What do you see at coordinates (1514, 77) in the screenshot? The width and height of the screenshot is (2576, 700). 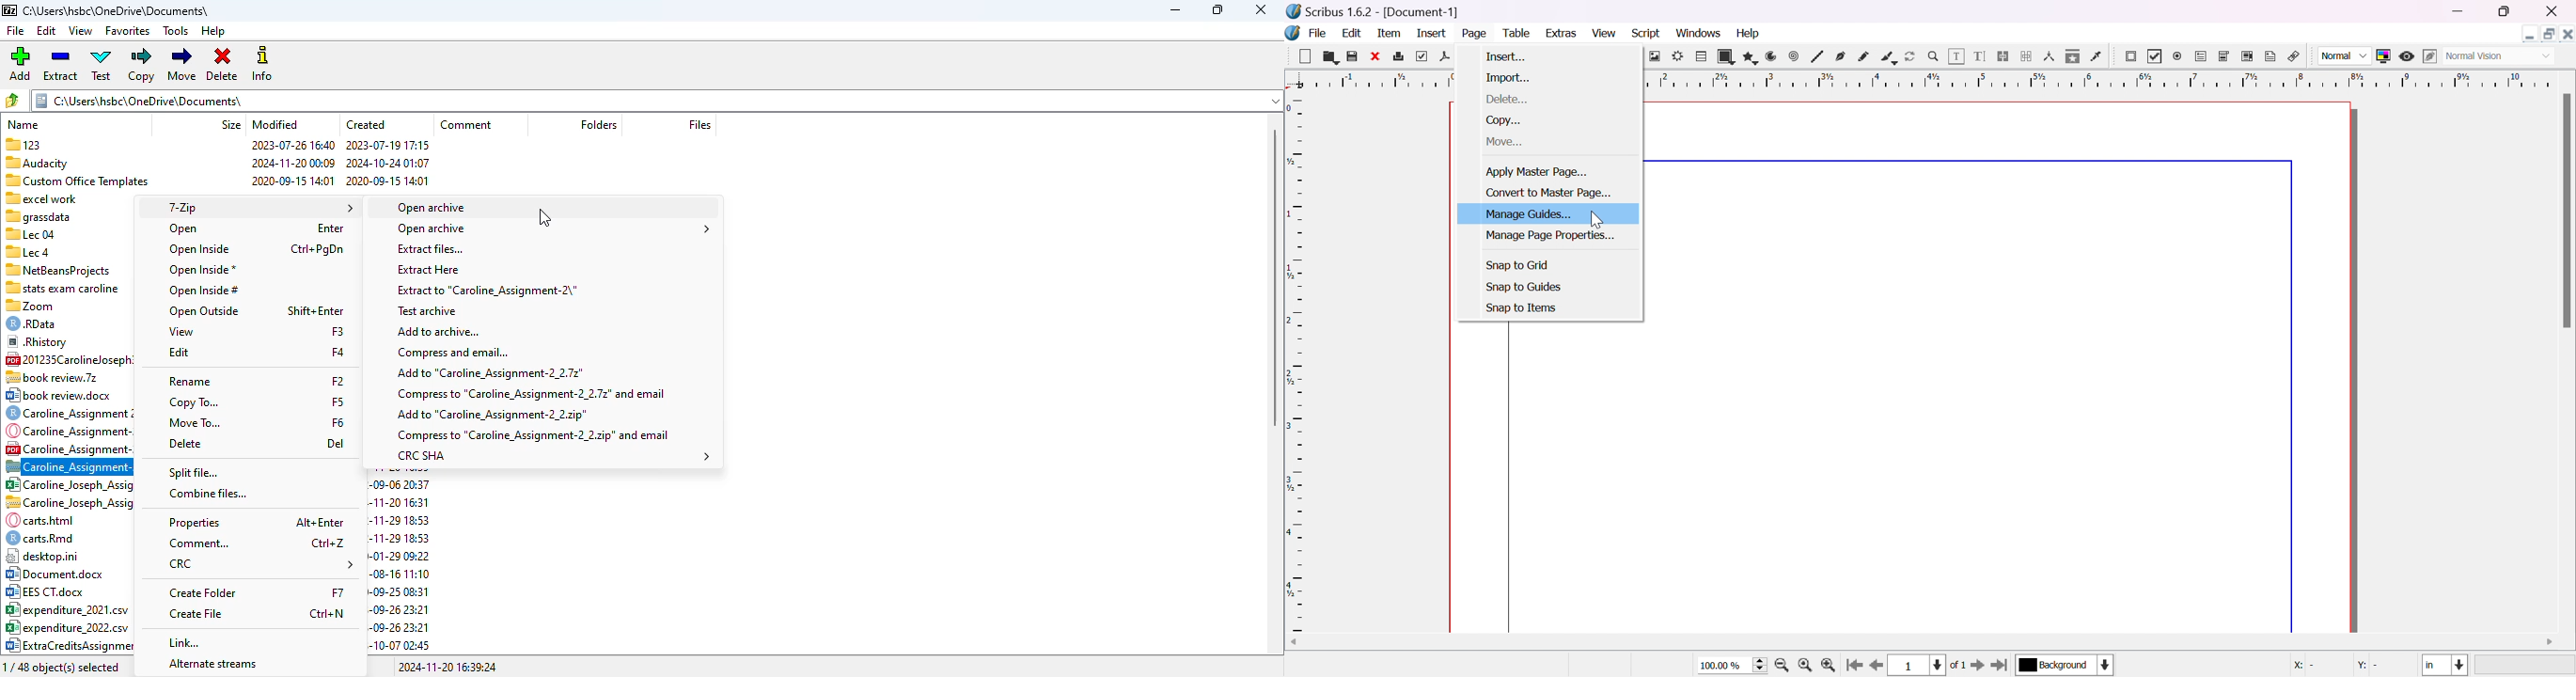 I see `import` at bounding box center [1514, 77].